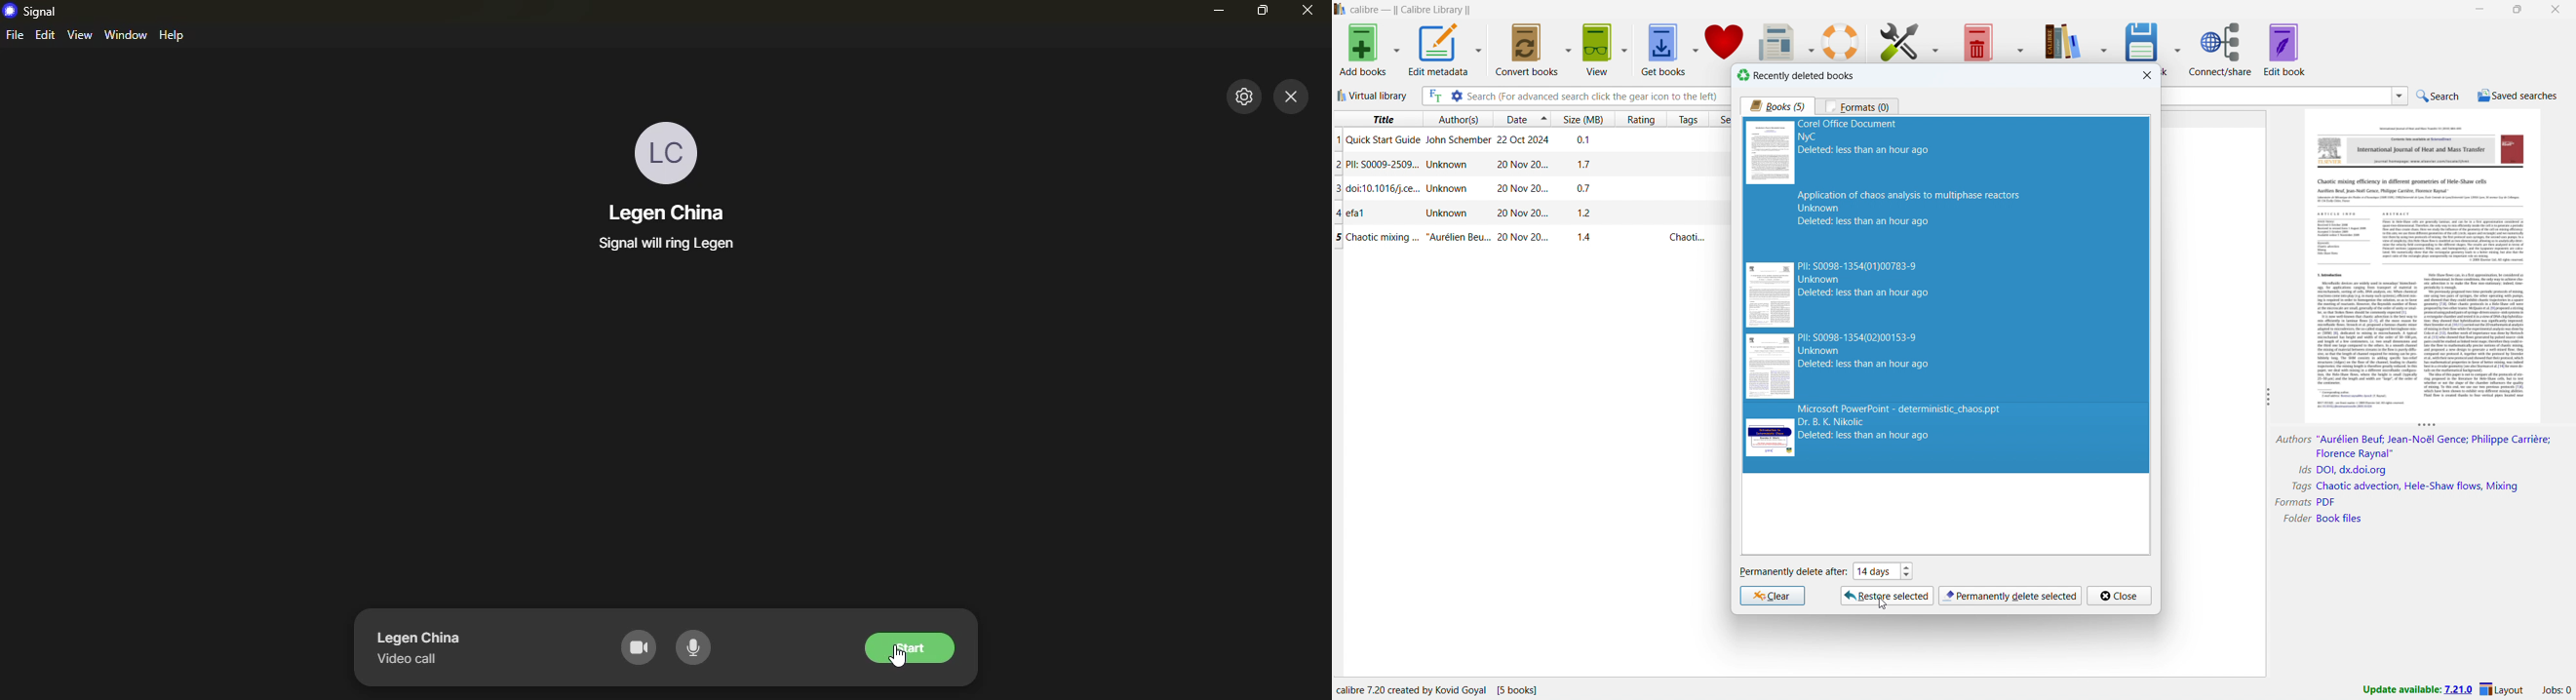 The image size is (2576, 700). I want to click on single book entry, so click(1523, 238).